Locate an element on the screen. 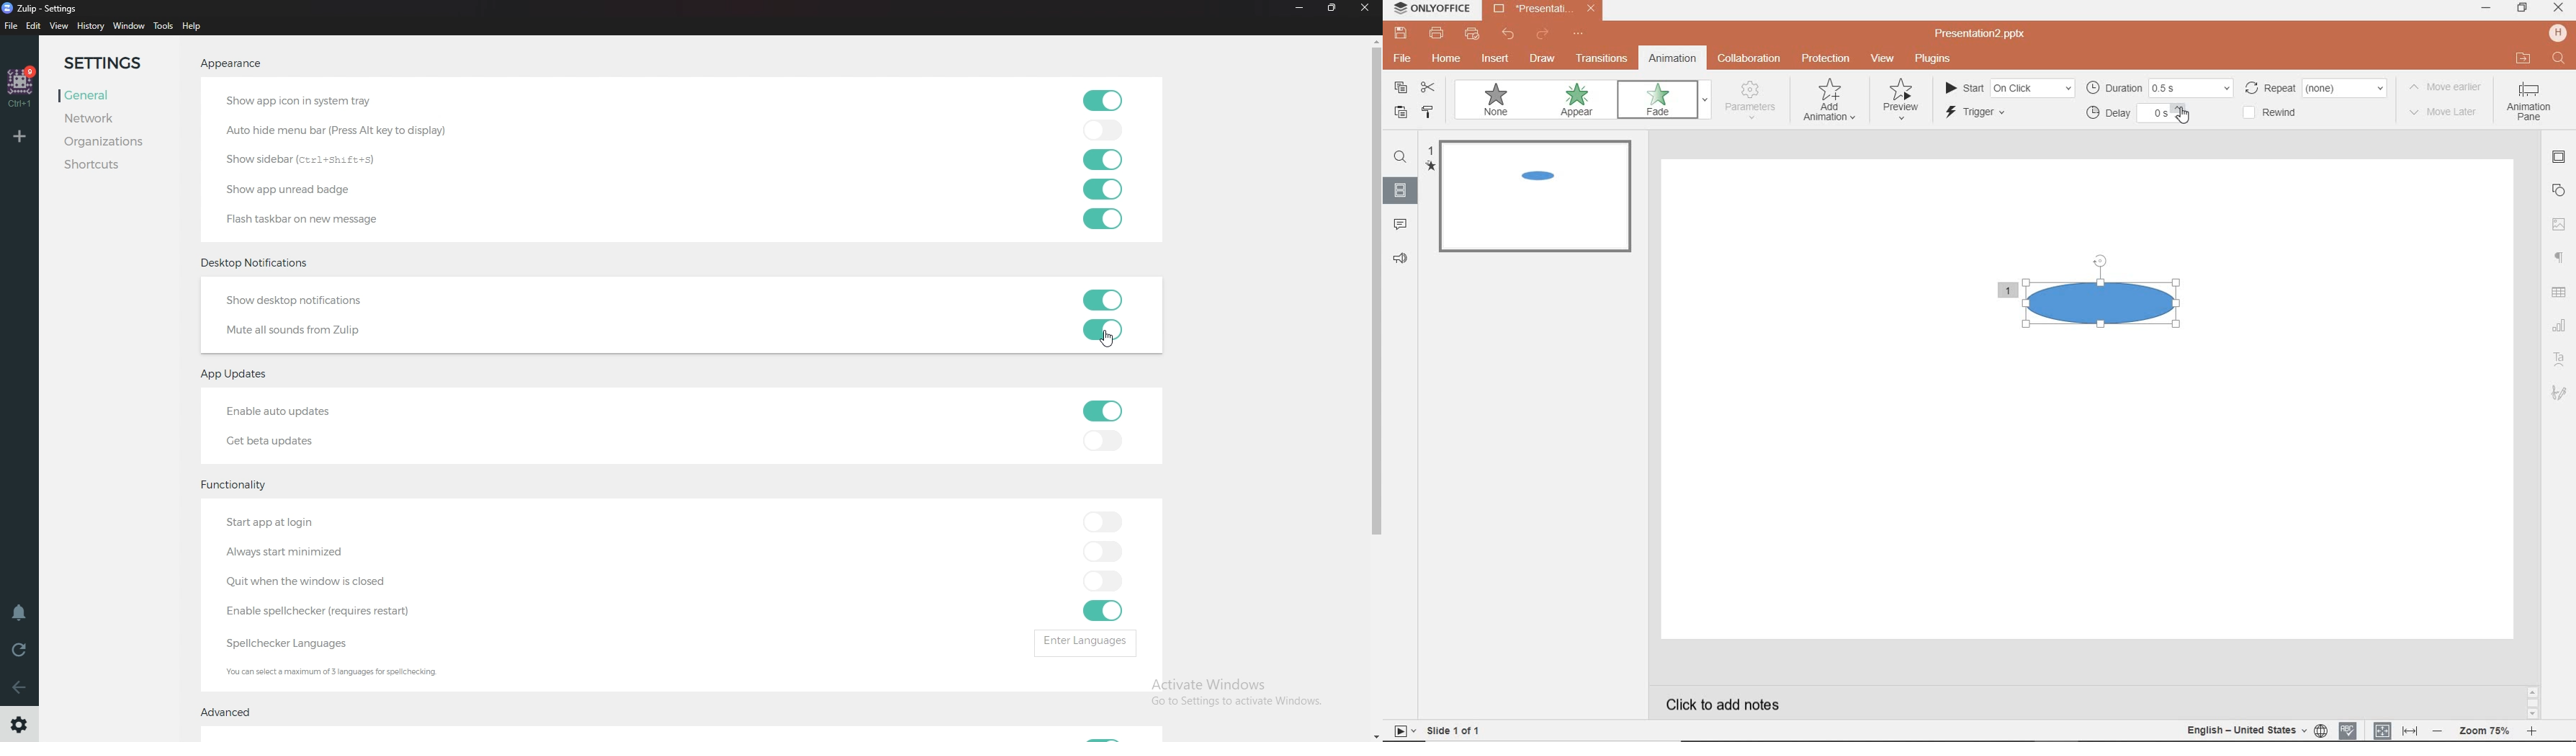 The image size is (2576, 756). undo is located at coordinates (1510, 33).